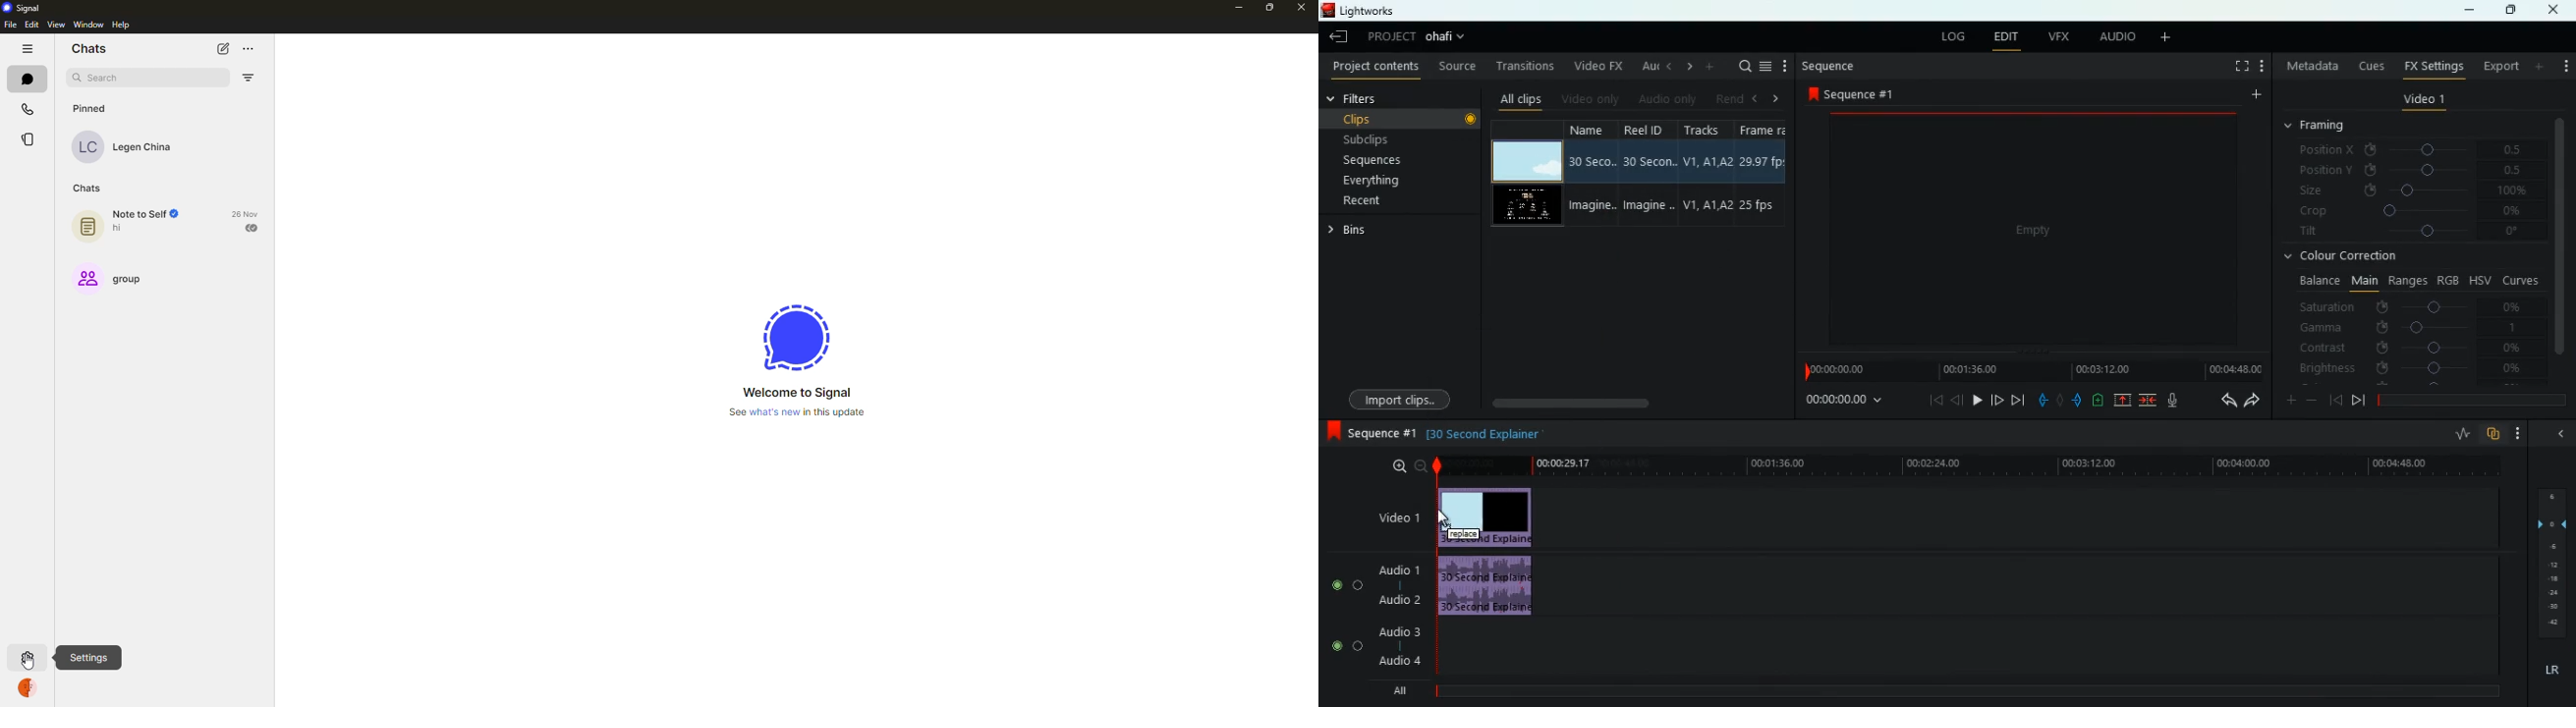 Image resolution: width=2576 pixels, height=728 pixels. I want to click on source, so click(1454, 65).